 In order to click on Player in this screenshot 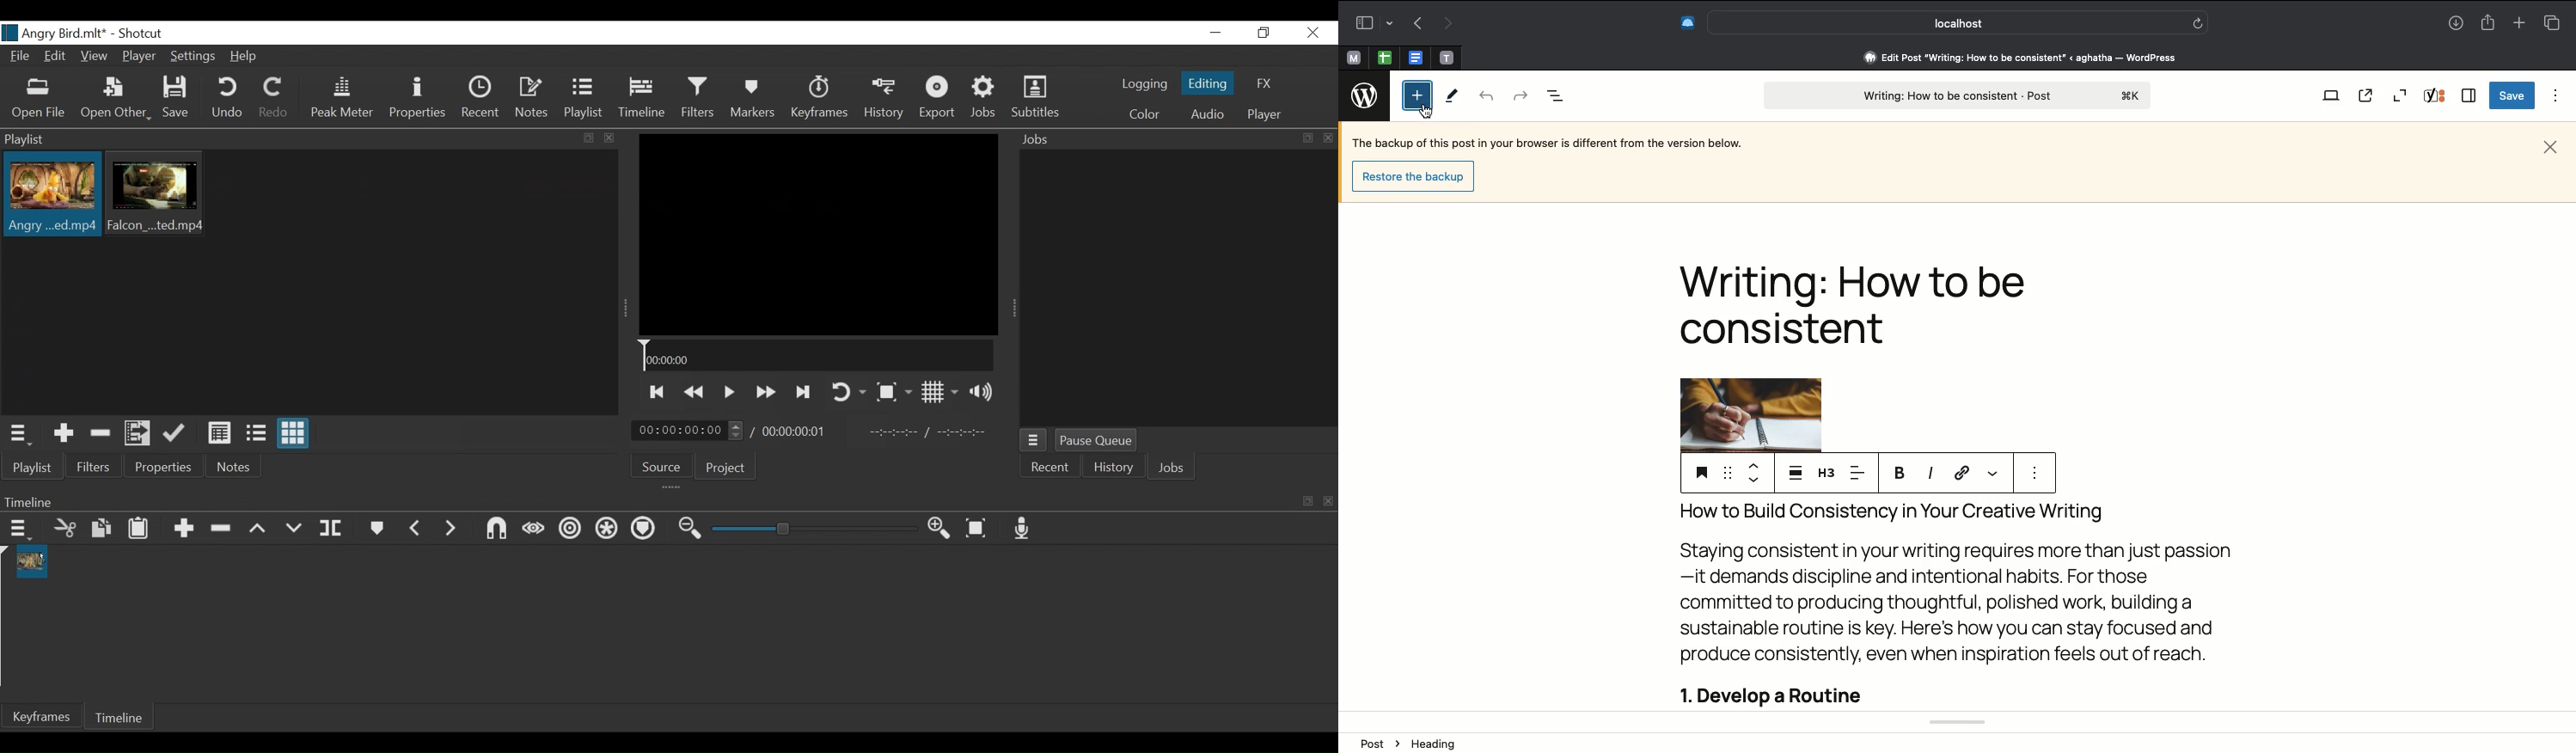, I will do `click(1265, 114)`.